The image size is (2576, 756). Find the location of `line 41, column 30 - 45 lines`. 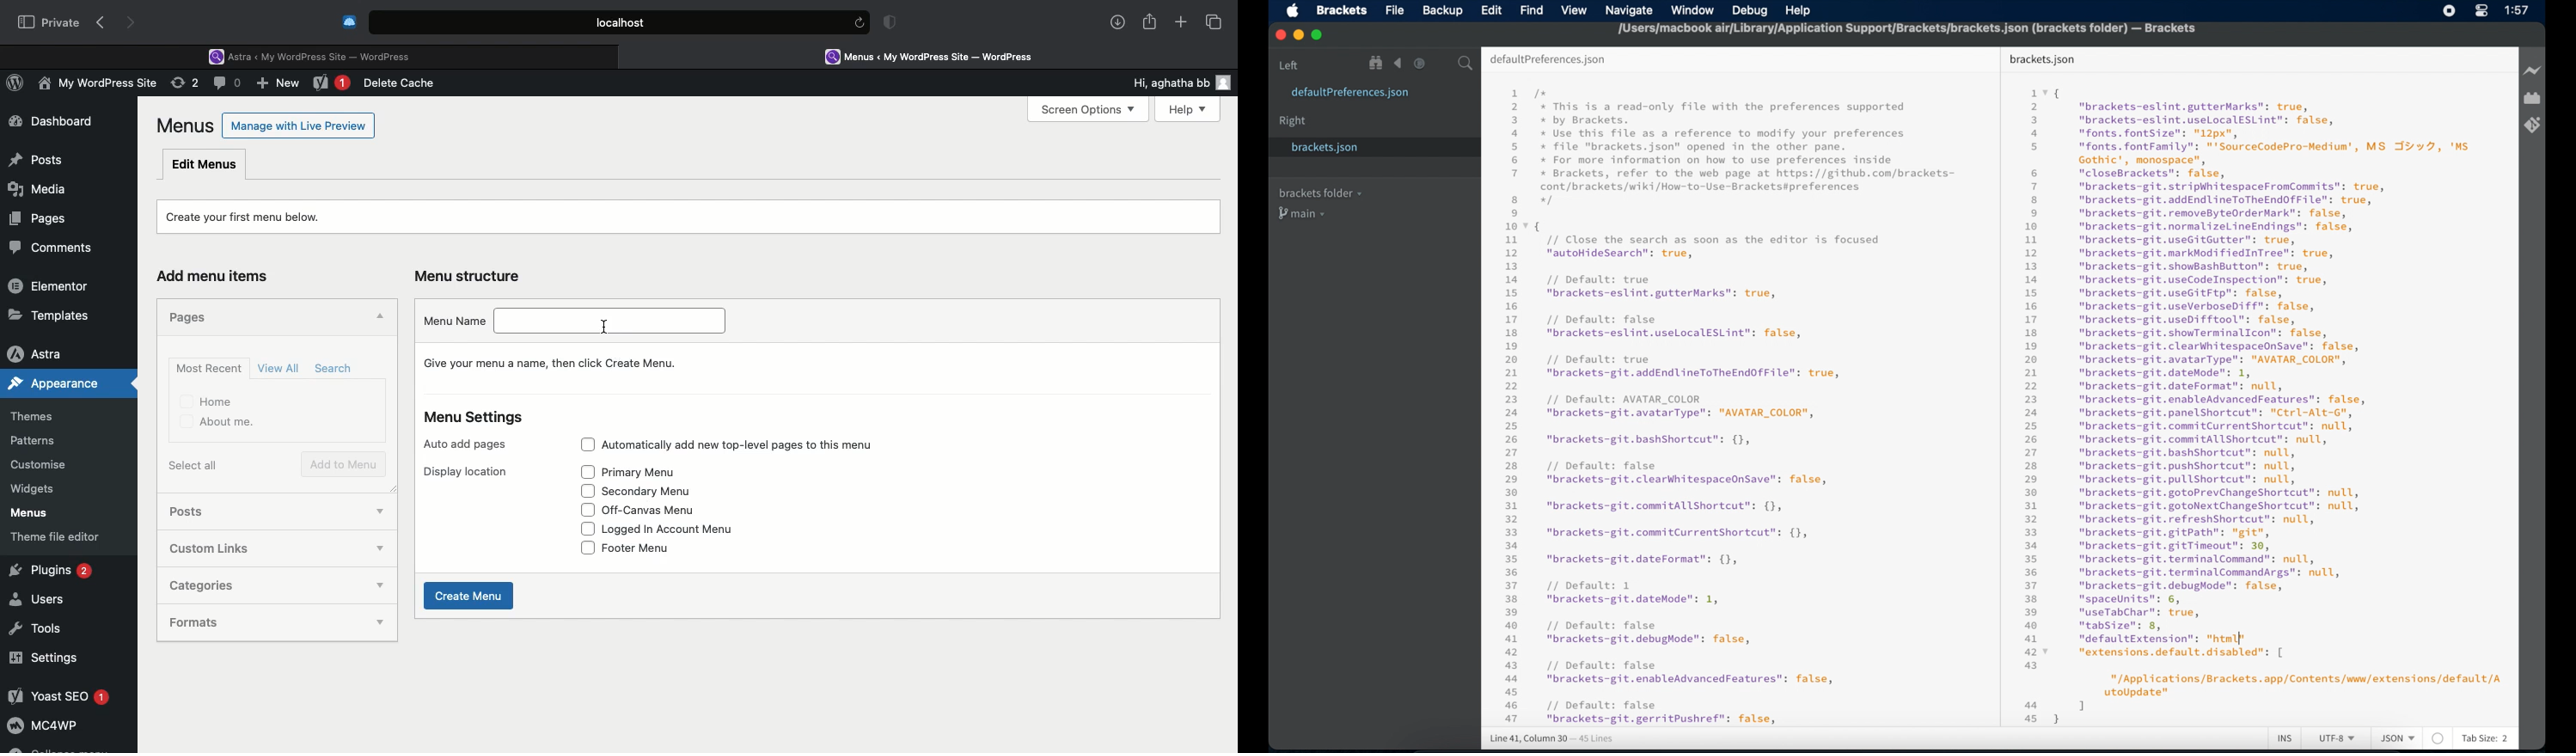

line 41, column 30 - 45 lines is located at coordinates (1551, 739).